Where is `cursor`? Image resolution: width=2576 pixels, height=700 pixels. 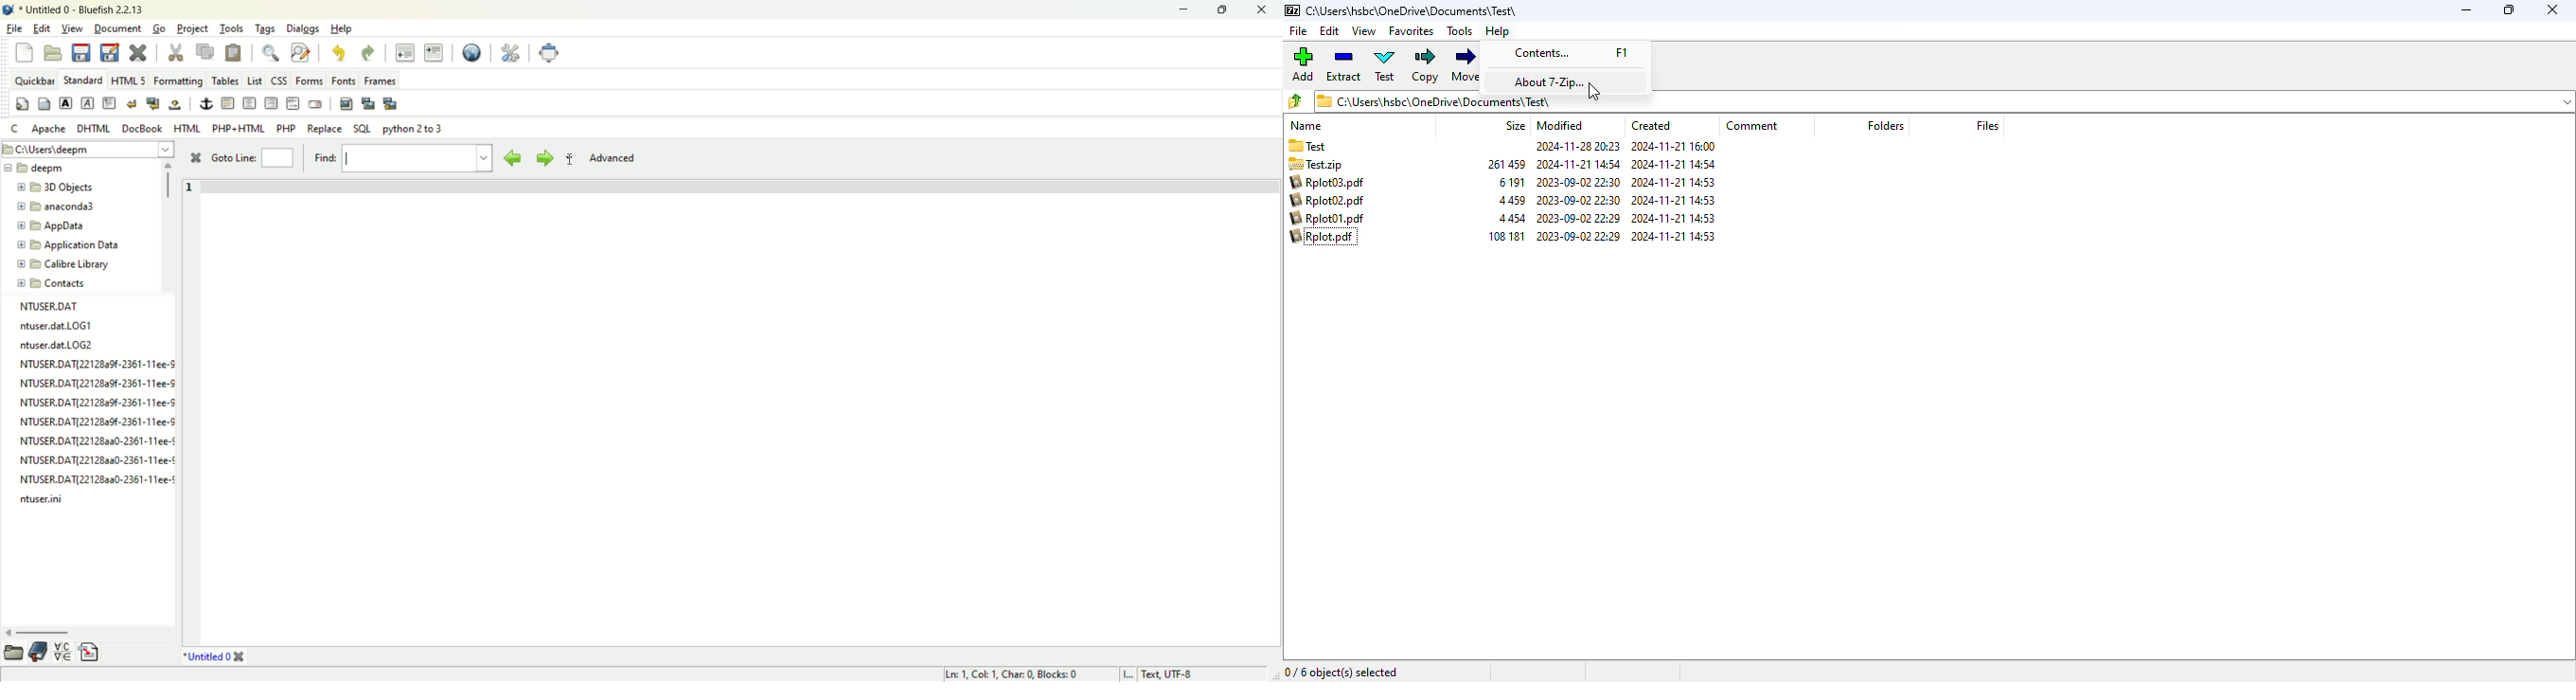 cursor is located at coordinates (574, 162).